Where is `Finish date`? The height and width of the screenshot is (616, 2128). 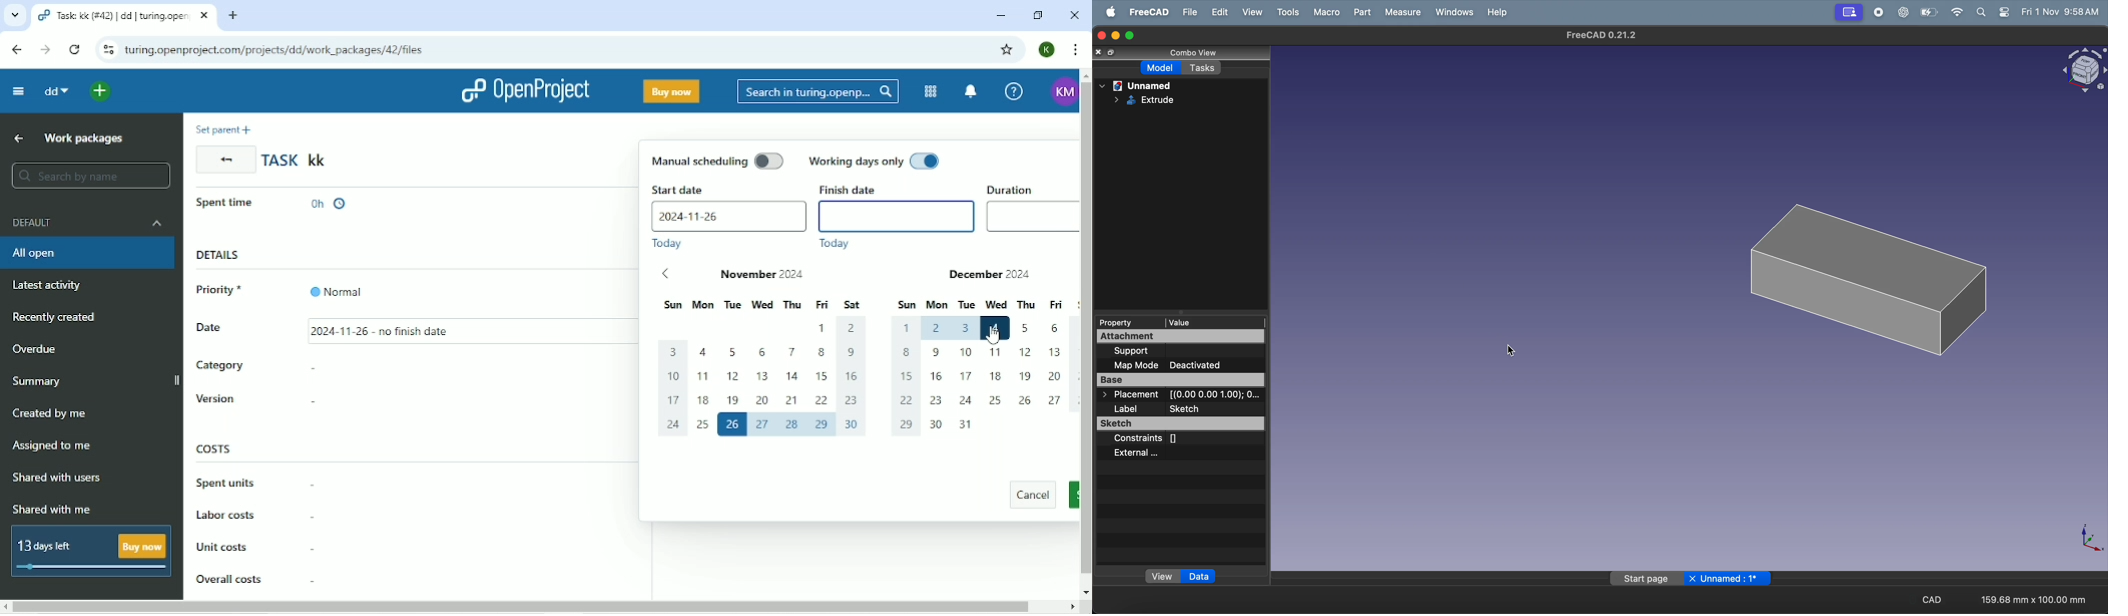 Finish date is located at coordinates (851, 189).